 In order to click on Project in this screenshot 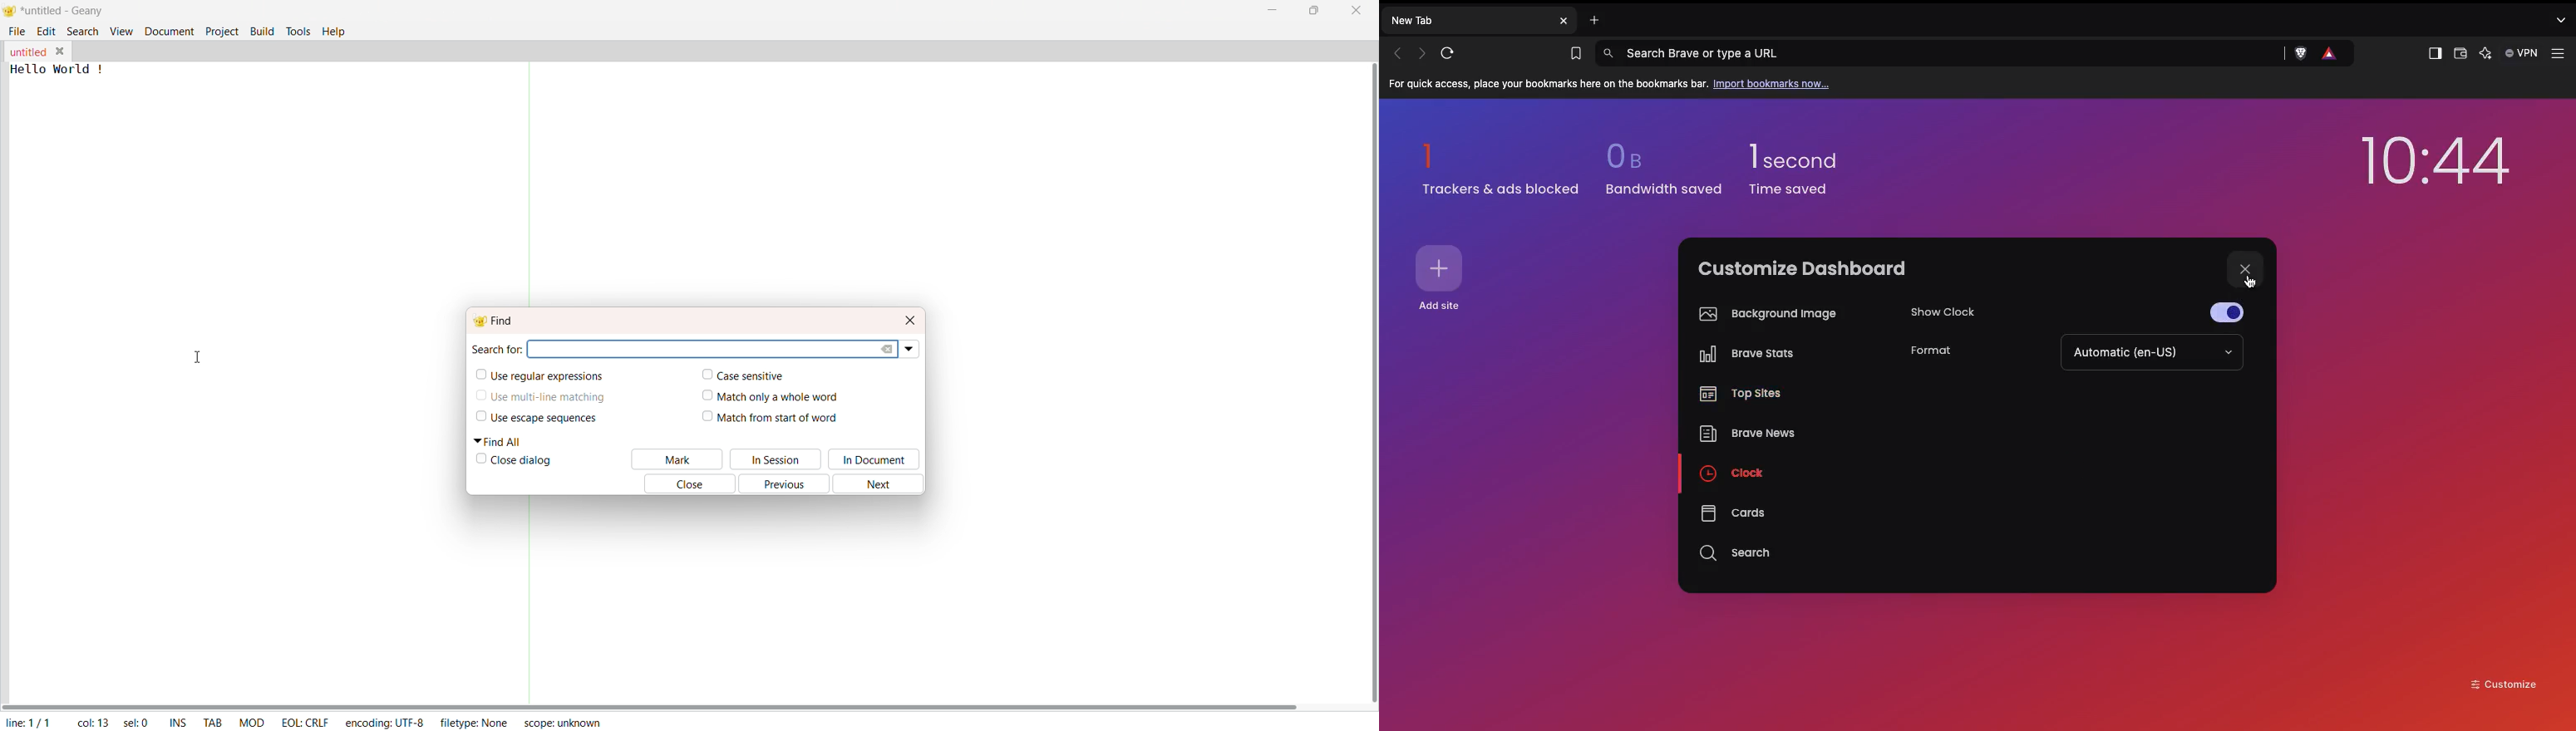, I will do `click(221, 32)`.